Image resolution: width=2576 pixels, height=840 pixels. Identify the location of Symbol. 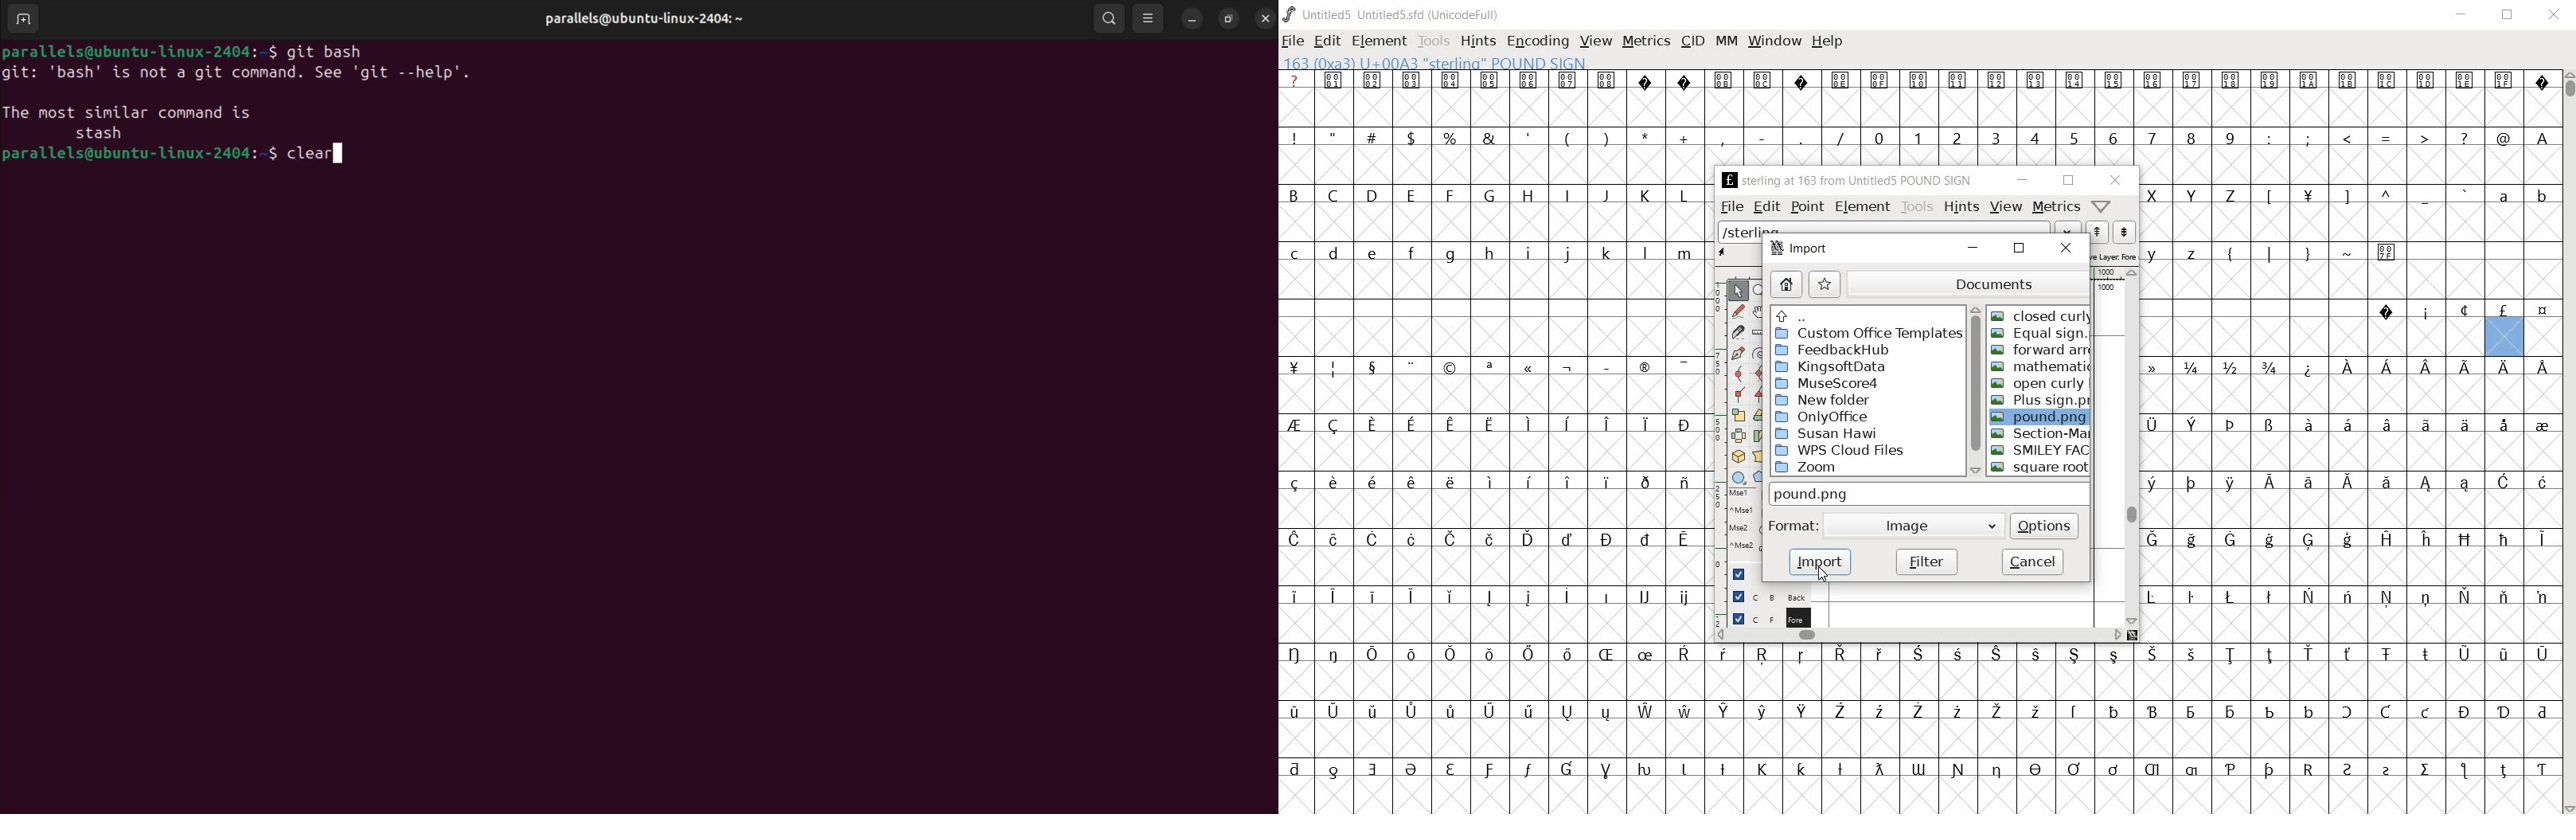
(2308, 542).